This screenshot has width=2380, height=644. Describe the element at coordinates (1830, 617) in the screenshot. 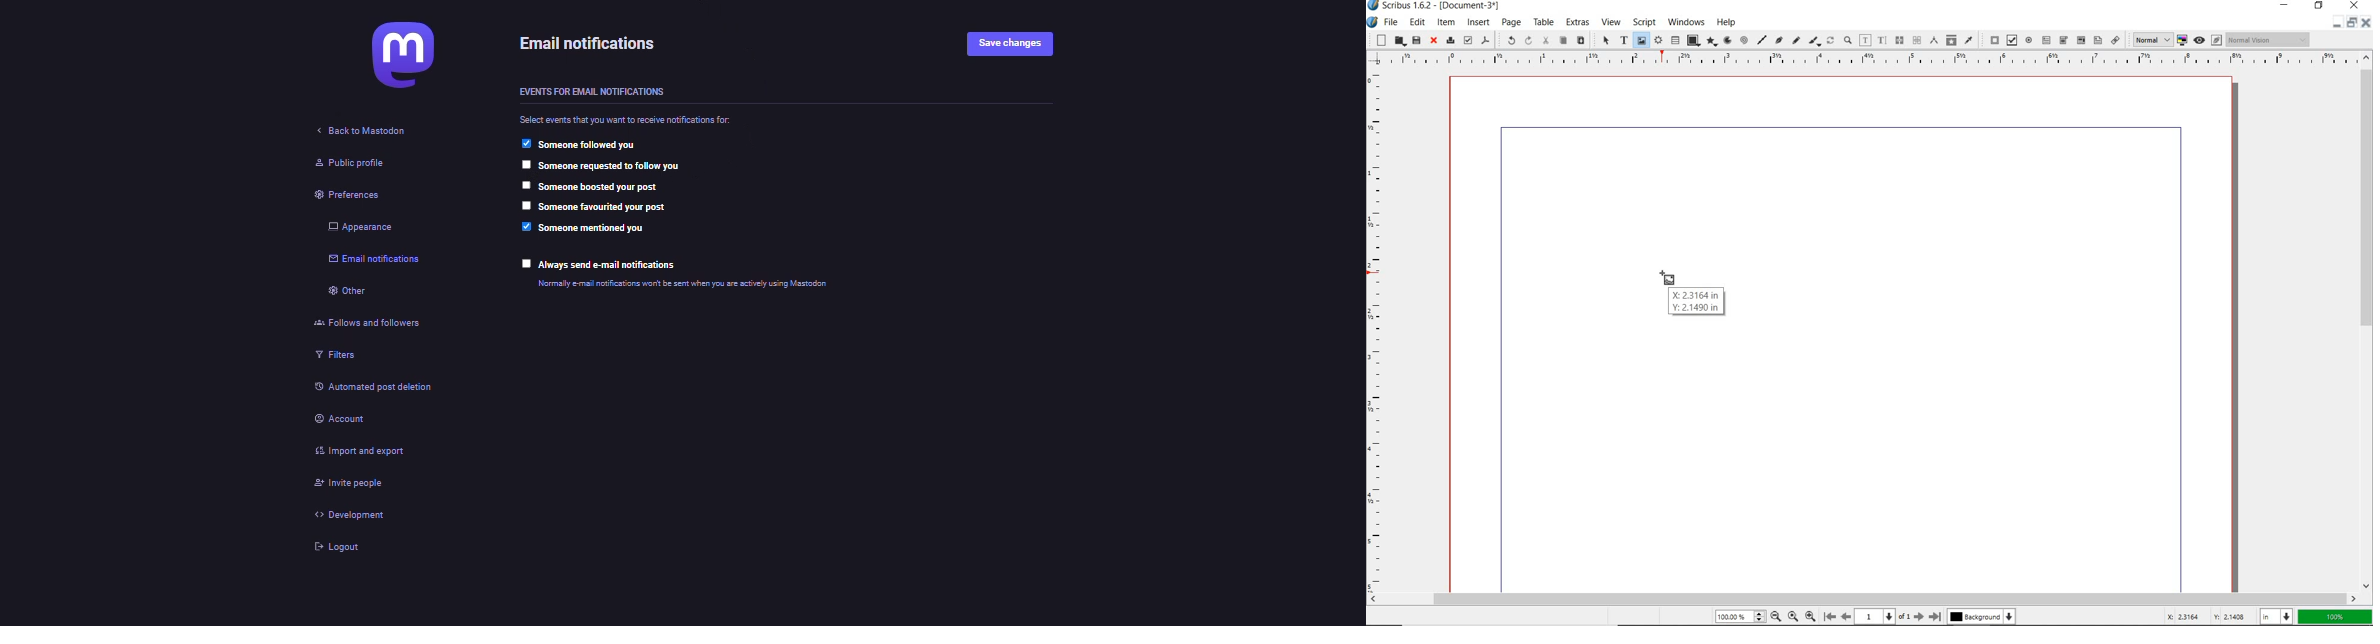

I see `first` at that location.